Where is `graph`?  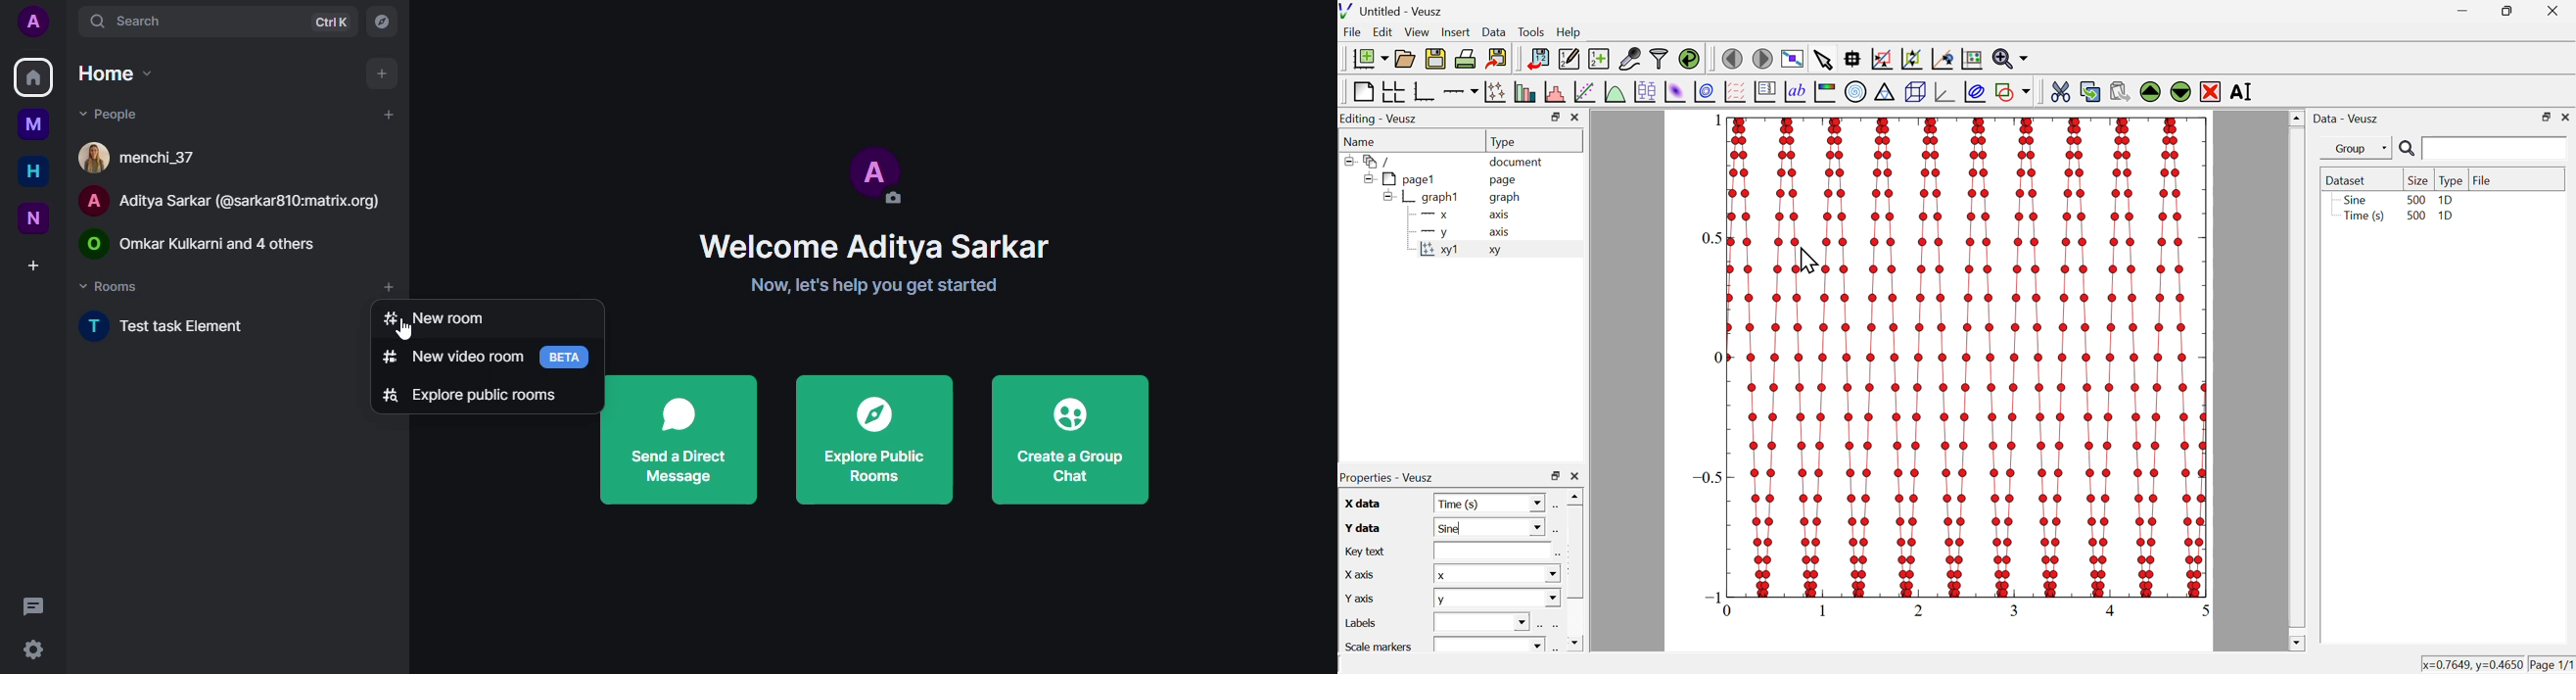
graph is located at coordinates (1505, 198).